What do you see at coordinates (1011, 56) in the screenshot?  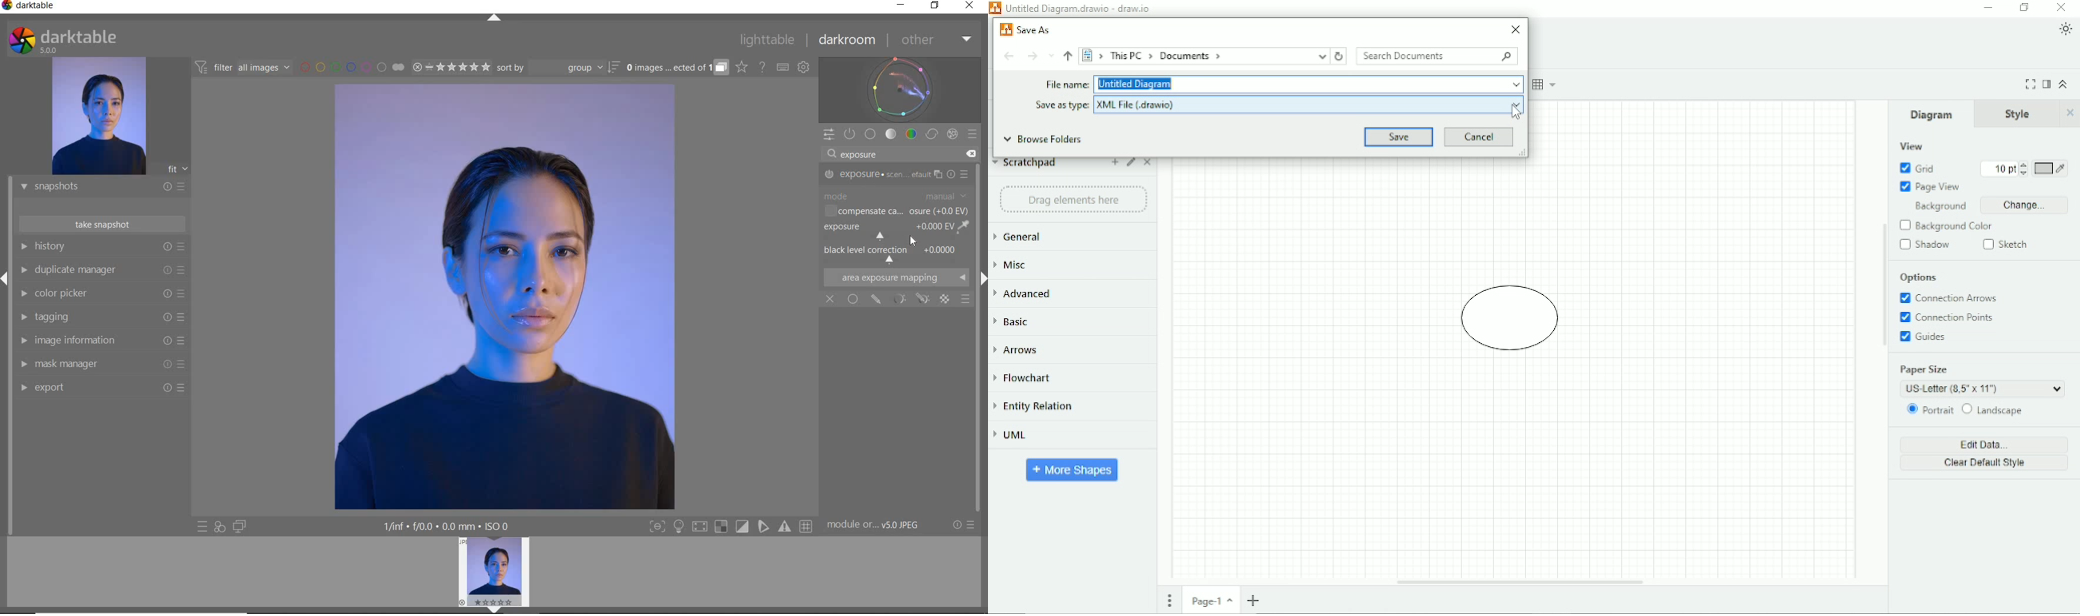 I see `Back` at bounding box center [1011, 56].